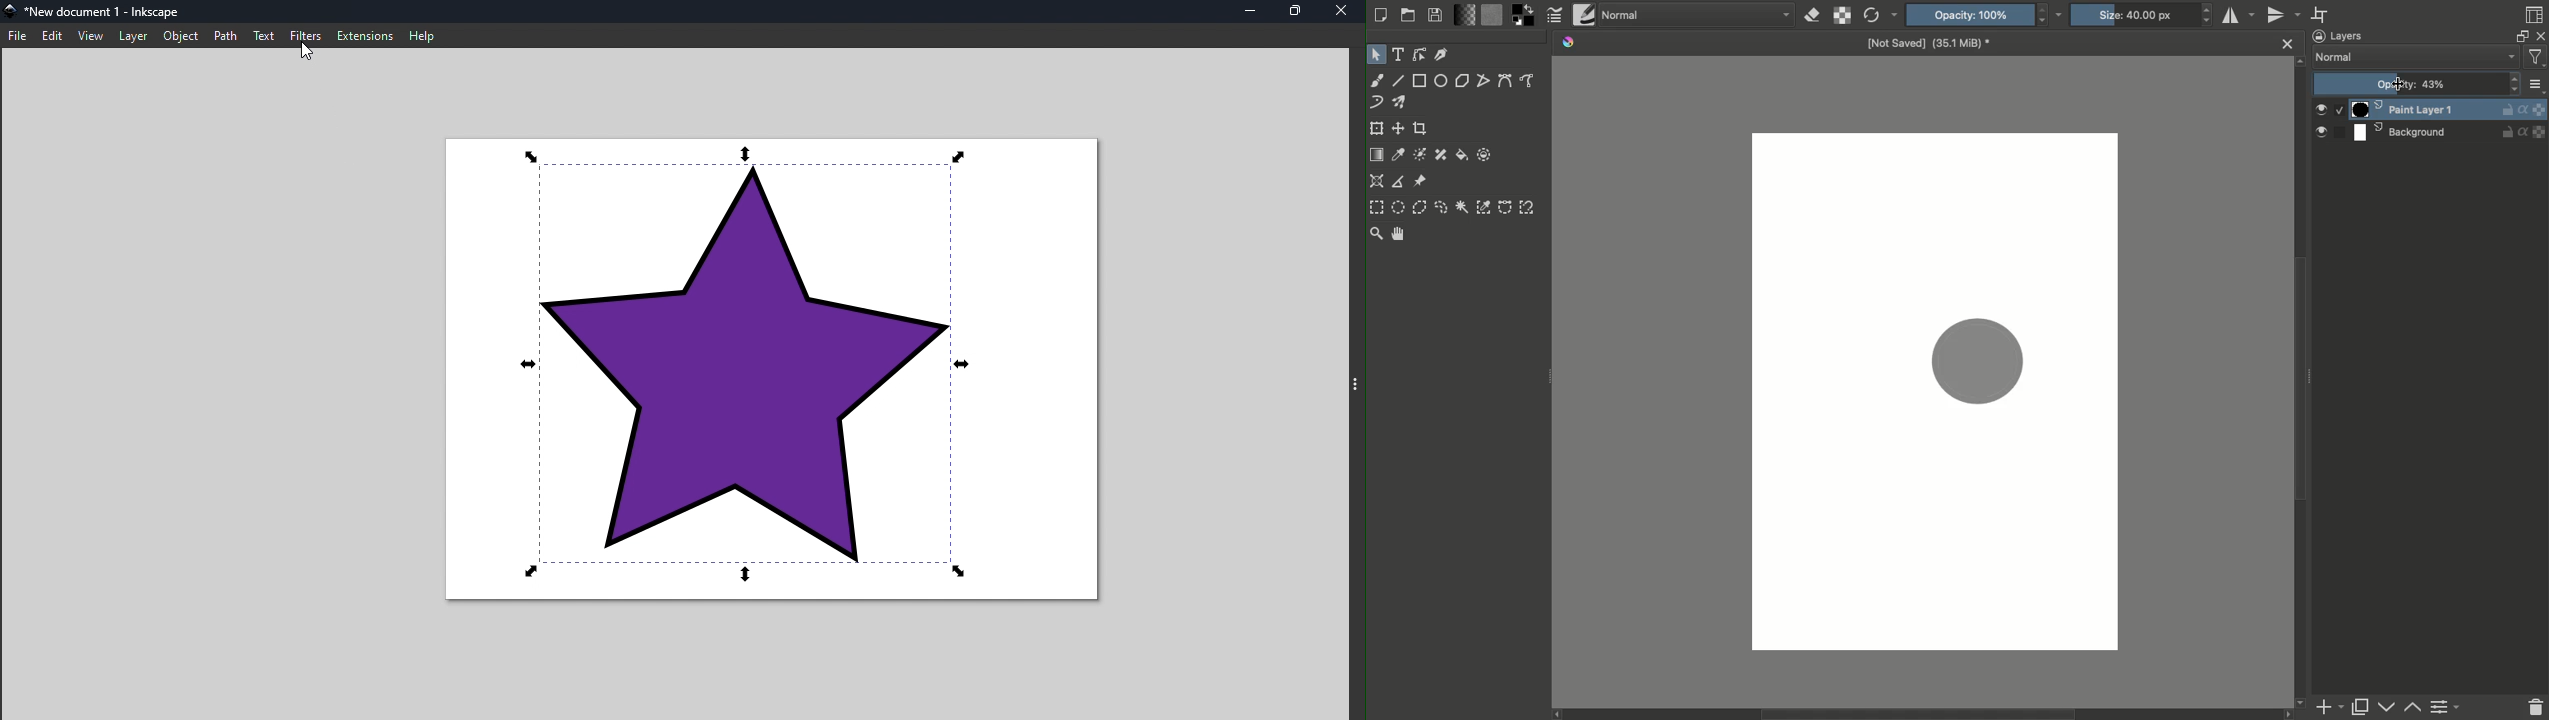 This screenshot has height=728, width=2576. Describe the element at coordinates (1419, 81) in the screenshot. I see `Rectangle` at that location.